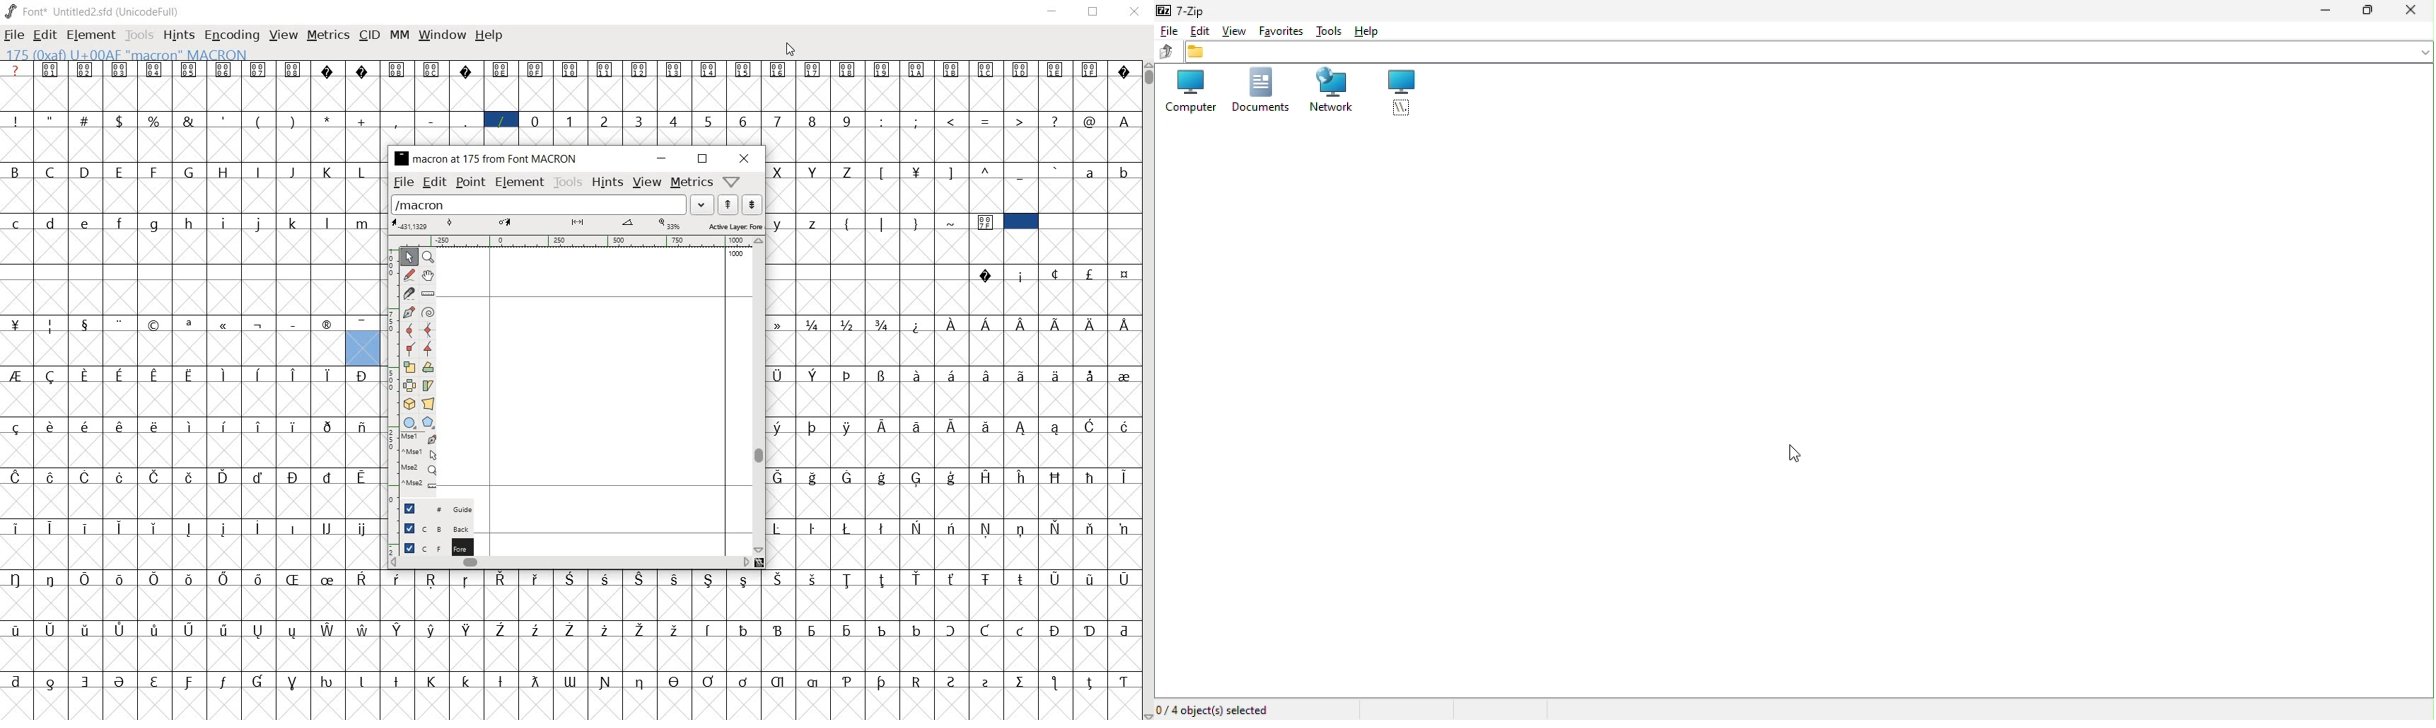 Image resolution: width=2436 pixels, height=728 pixels. I want to click on ruler, so click(574, 240).